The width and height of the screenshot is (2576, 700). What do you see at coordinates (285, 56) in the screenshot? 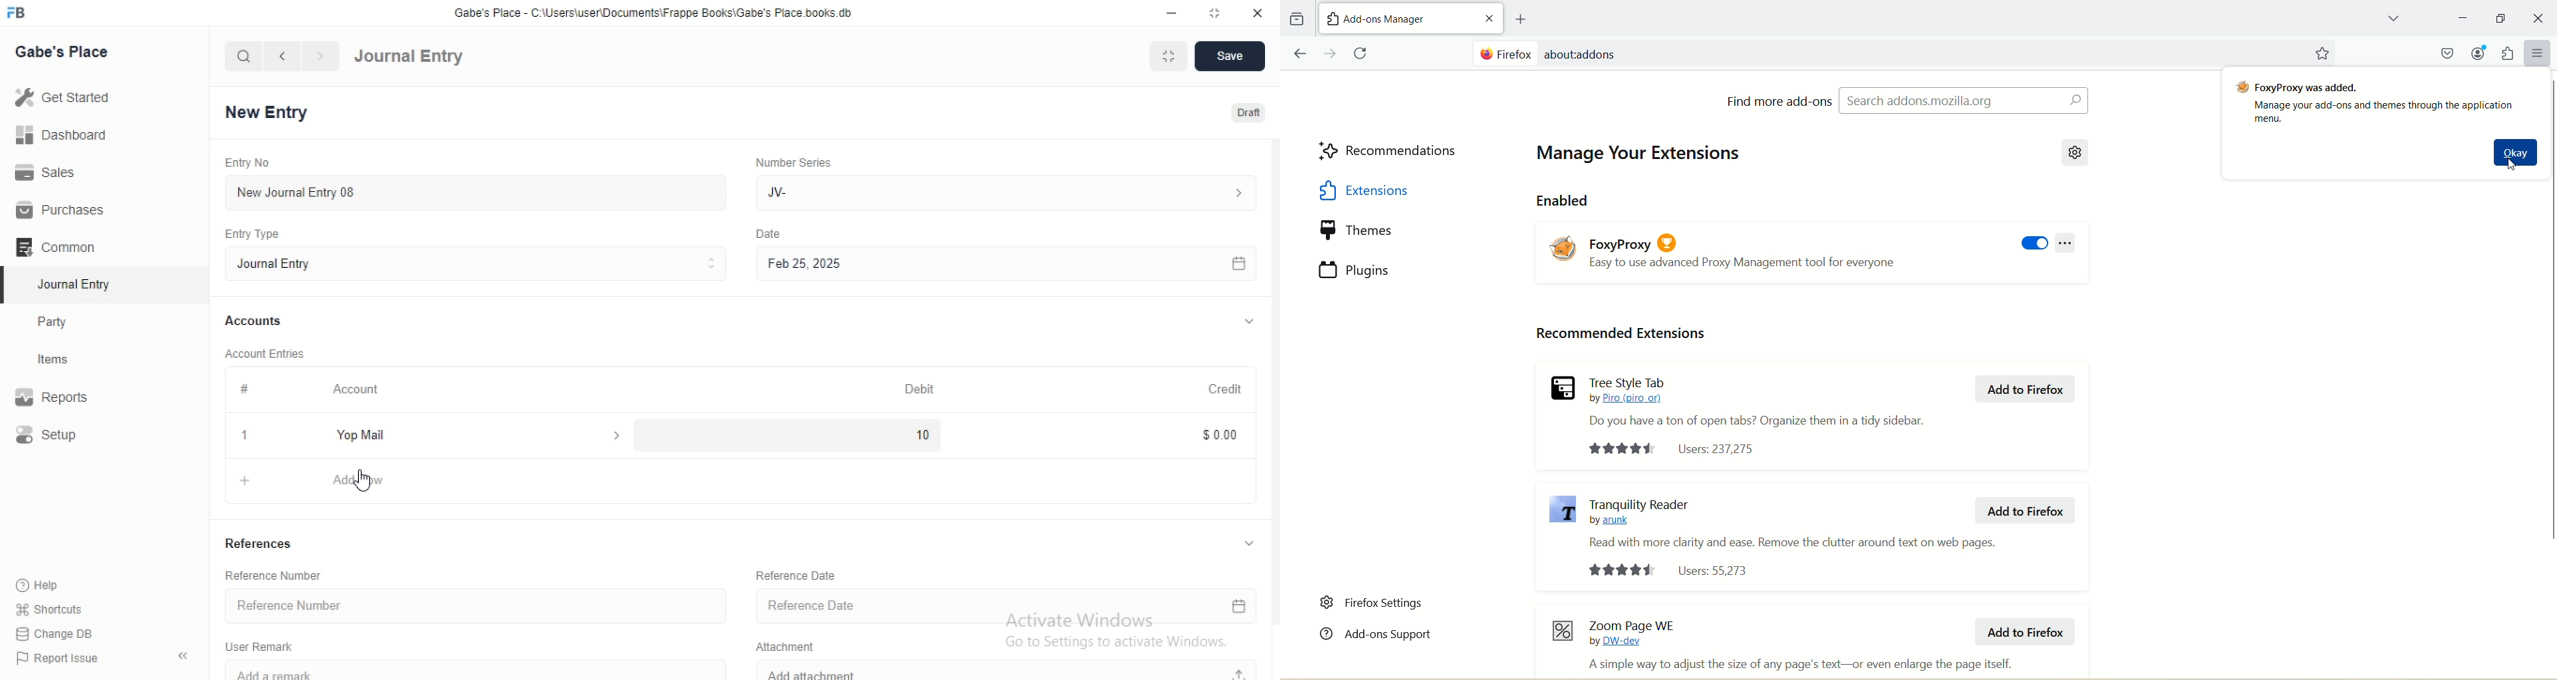
I see `navigate backward` at bounding box center [285, 56].